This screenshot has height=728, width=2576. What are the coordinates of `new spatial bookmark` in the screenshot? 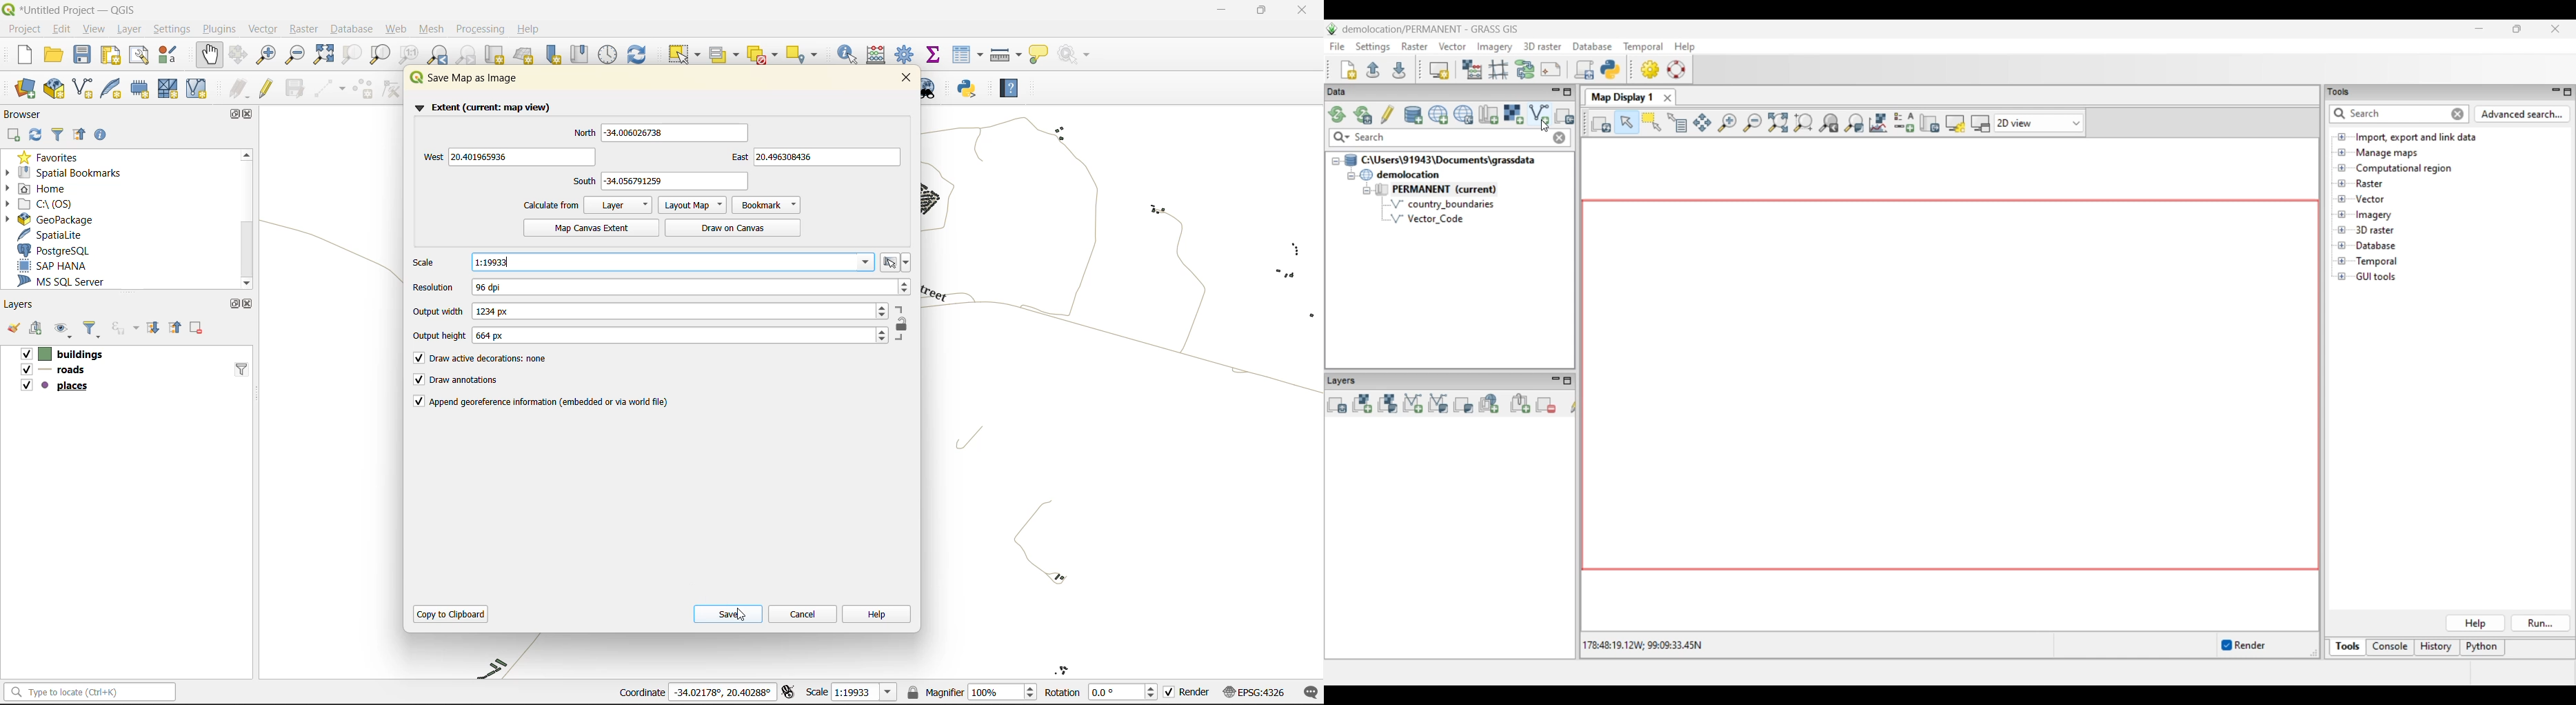 It's located at (554, 54).